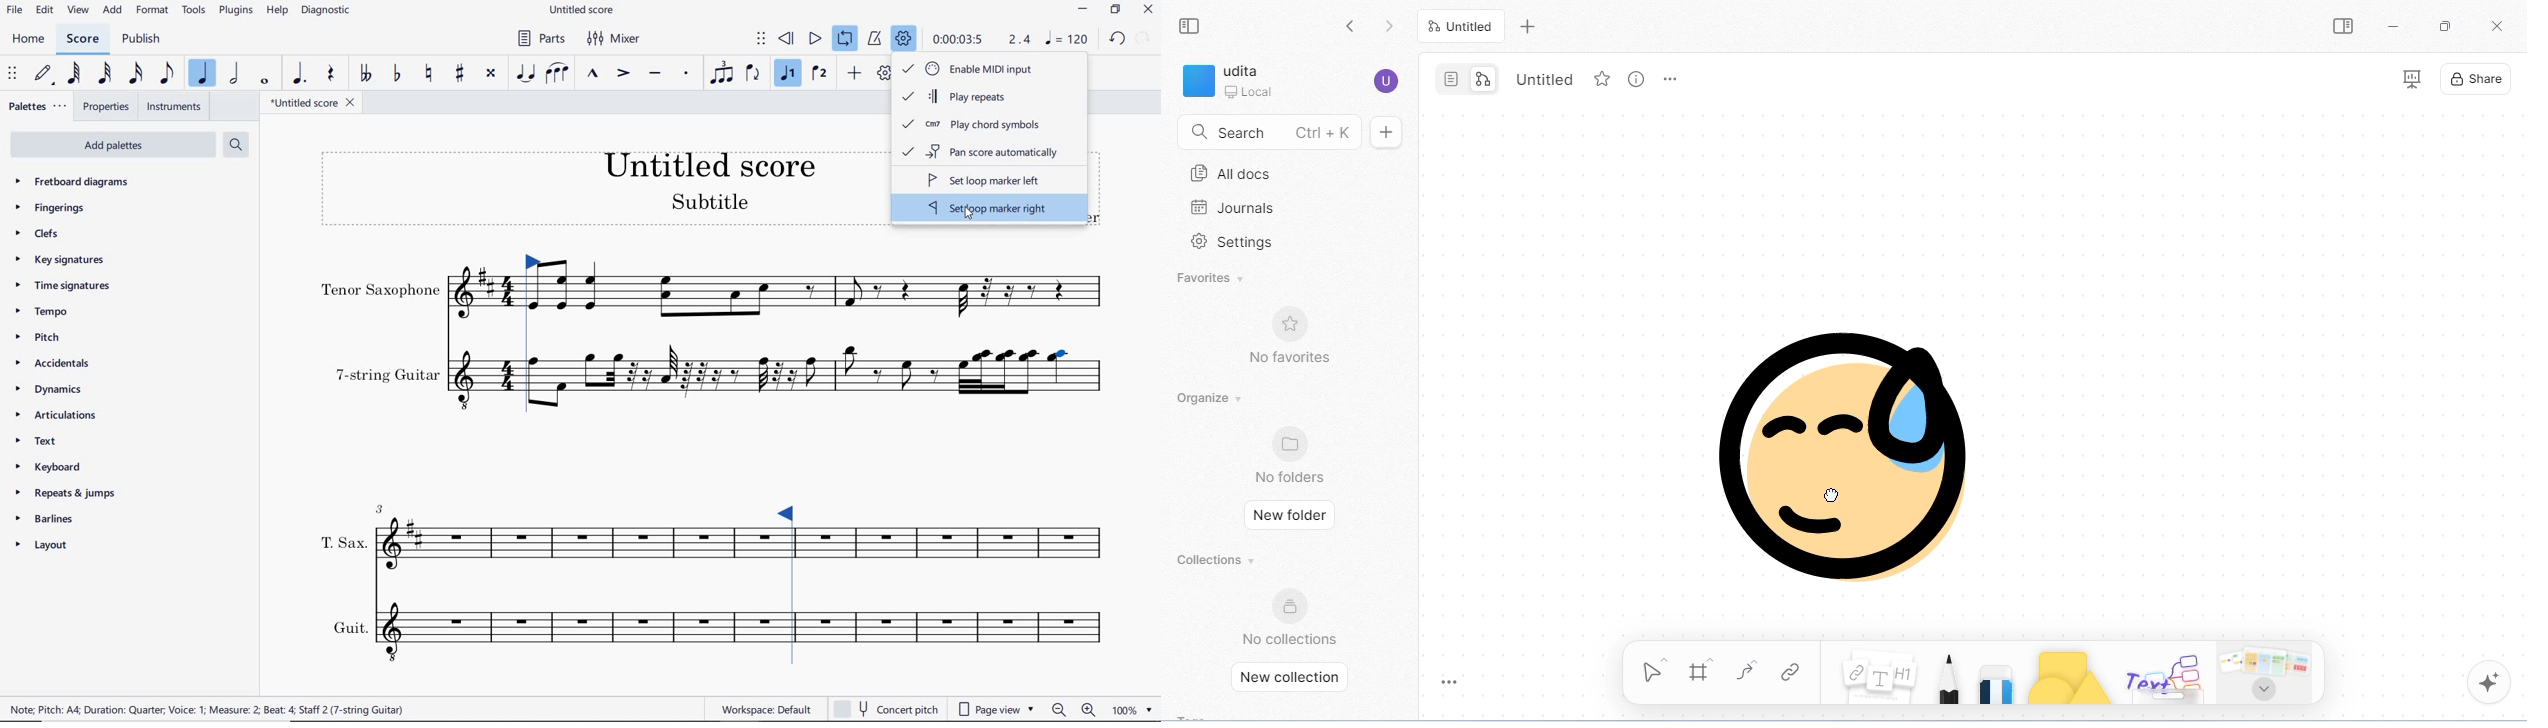 The height and width of the screenshot is (728, 2548). What do you see at coordinates (73, 181) in the screenshot?
I see `FRETBOARD DIAGRAMS` at bounding box center [73, 181].